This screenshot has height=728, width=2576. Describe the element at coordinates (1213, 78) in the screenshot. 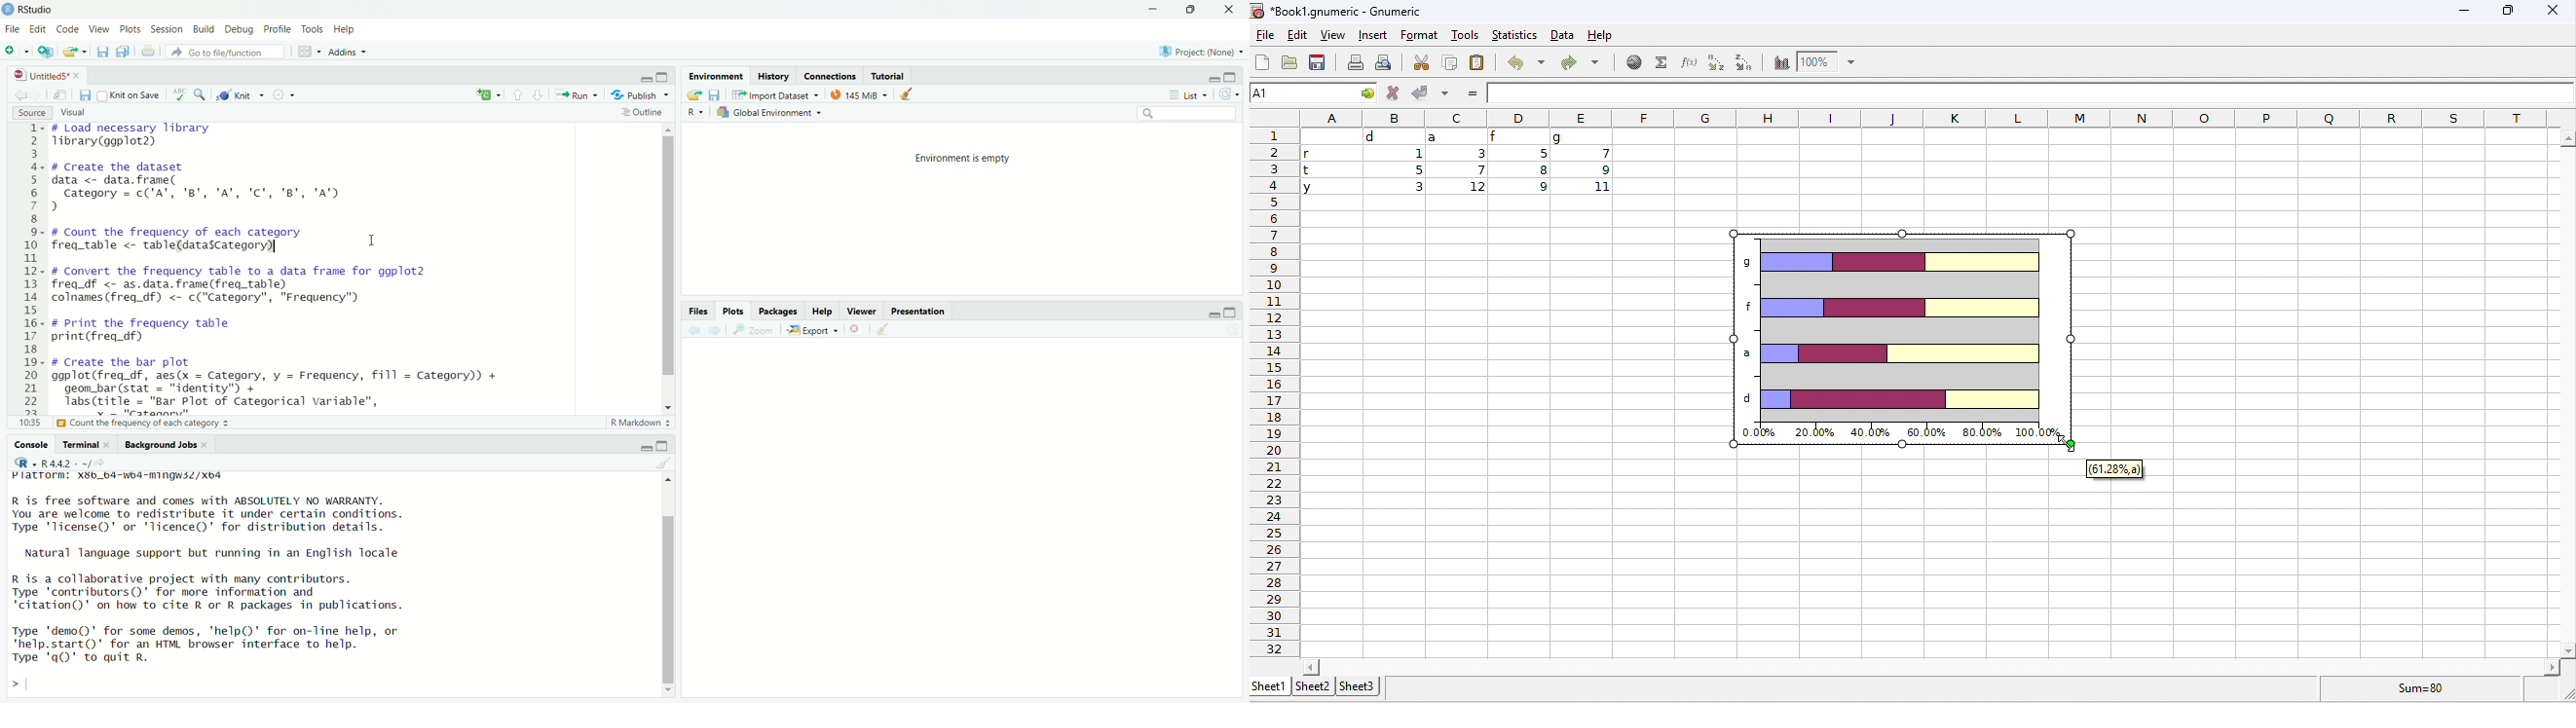

I see `minimize` at that location.